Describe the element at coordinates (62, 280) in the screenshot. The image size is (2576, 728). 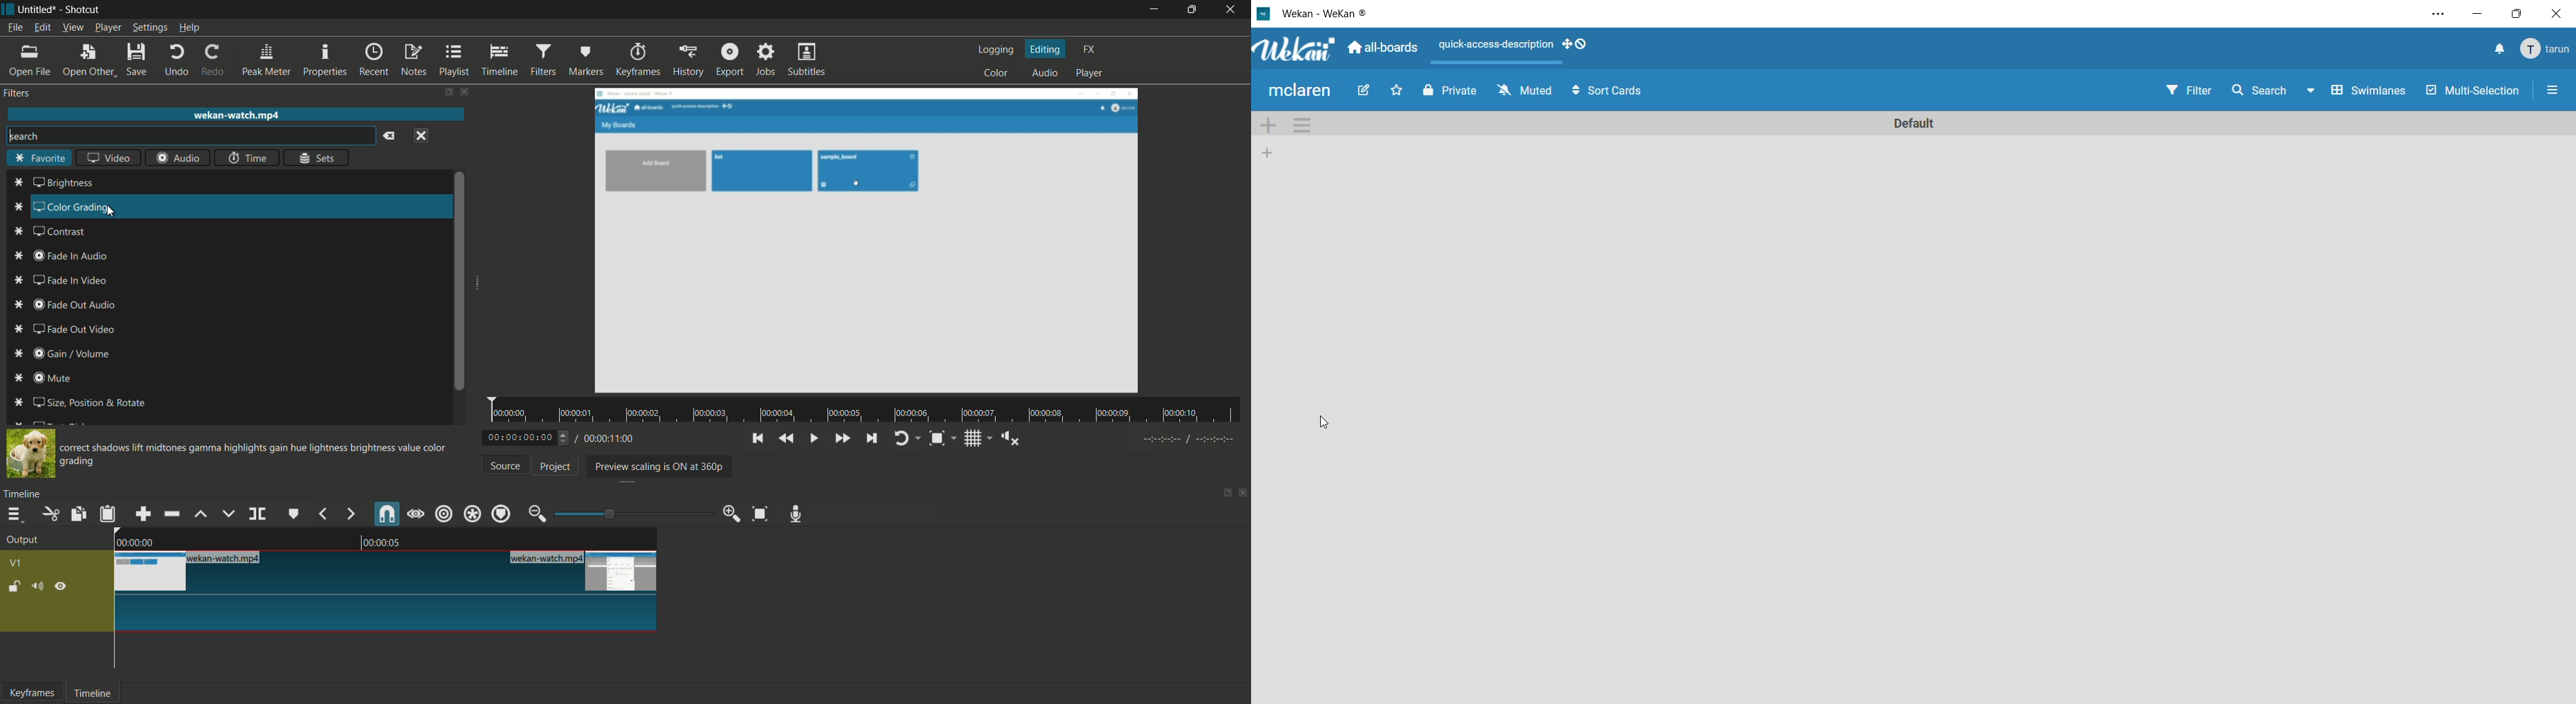
I see `fade in video` at that location.